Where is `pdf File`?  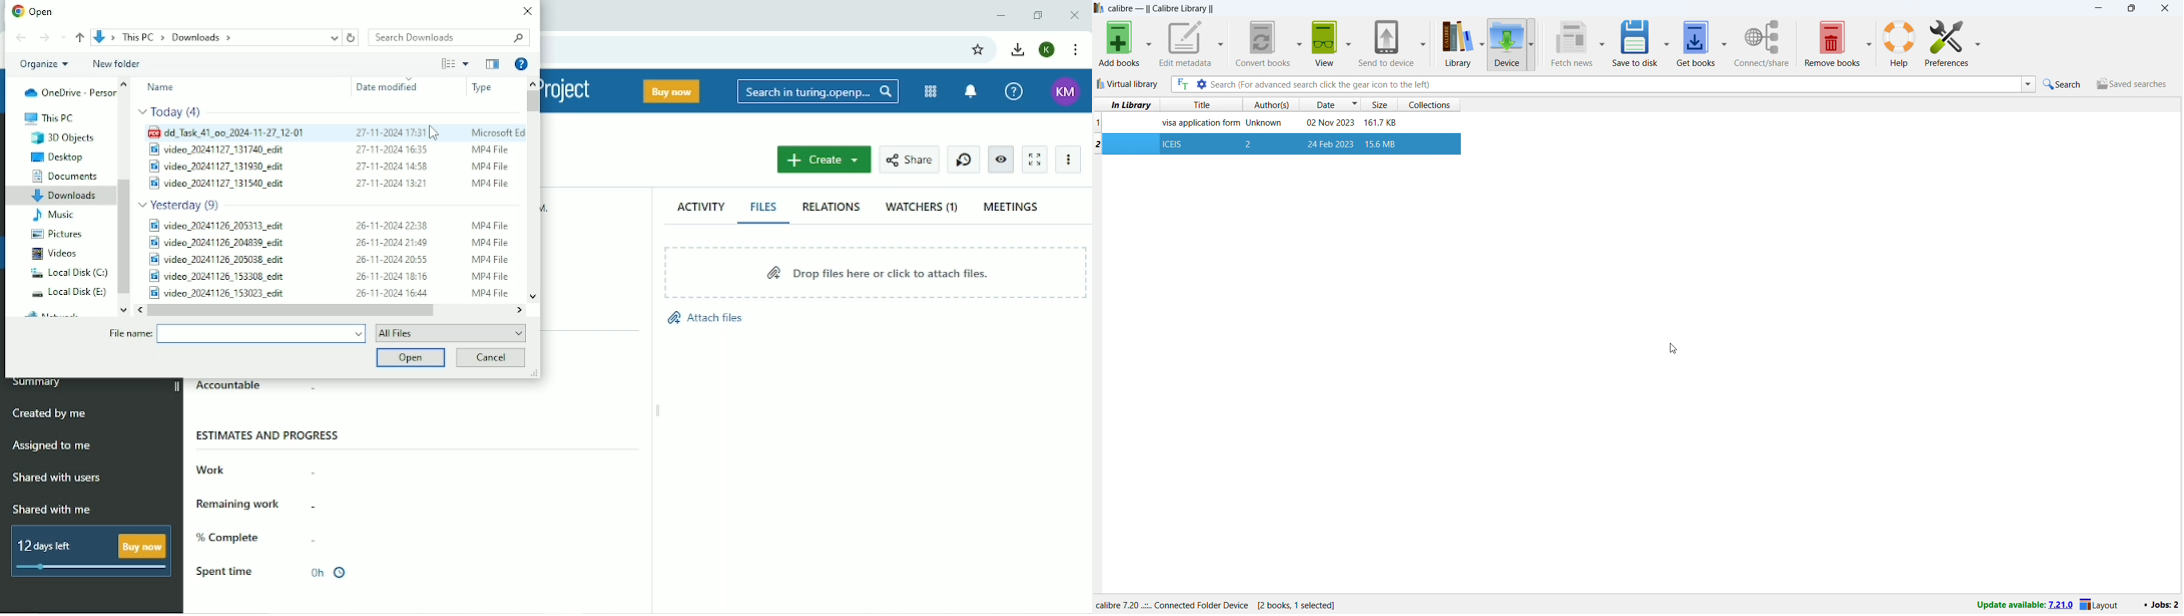
pdf File is located at coordinates (335, 133).